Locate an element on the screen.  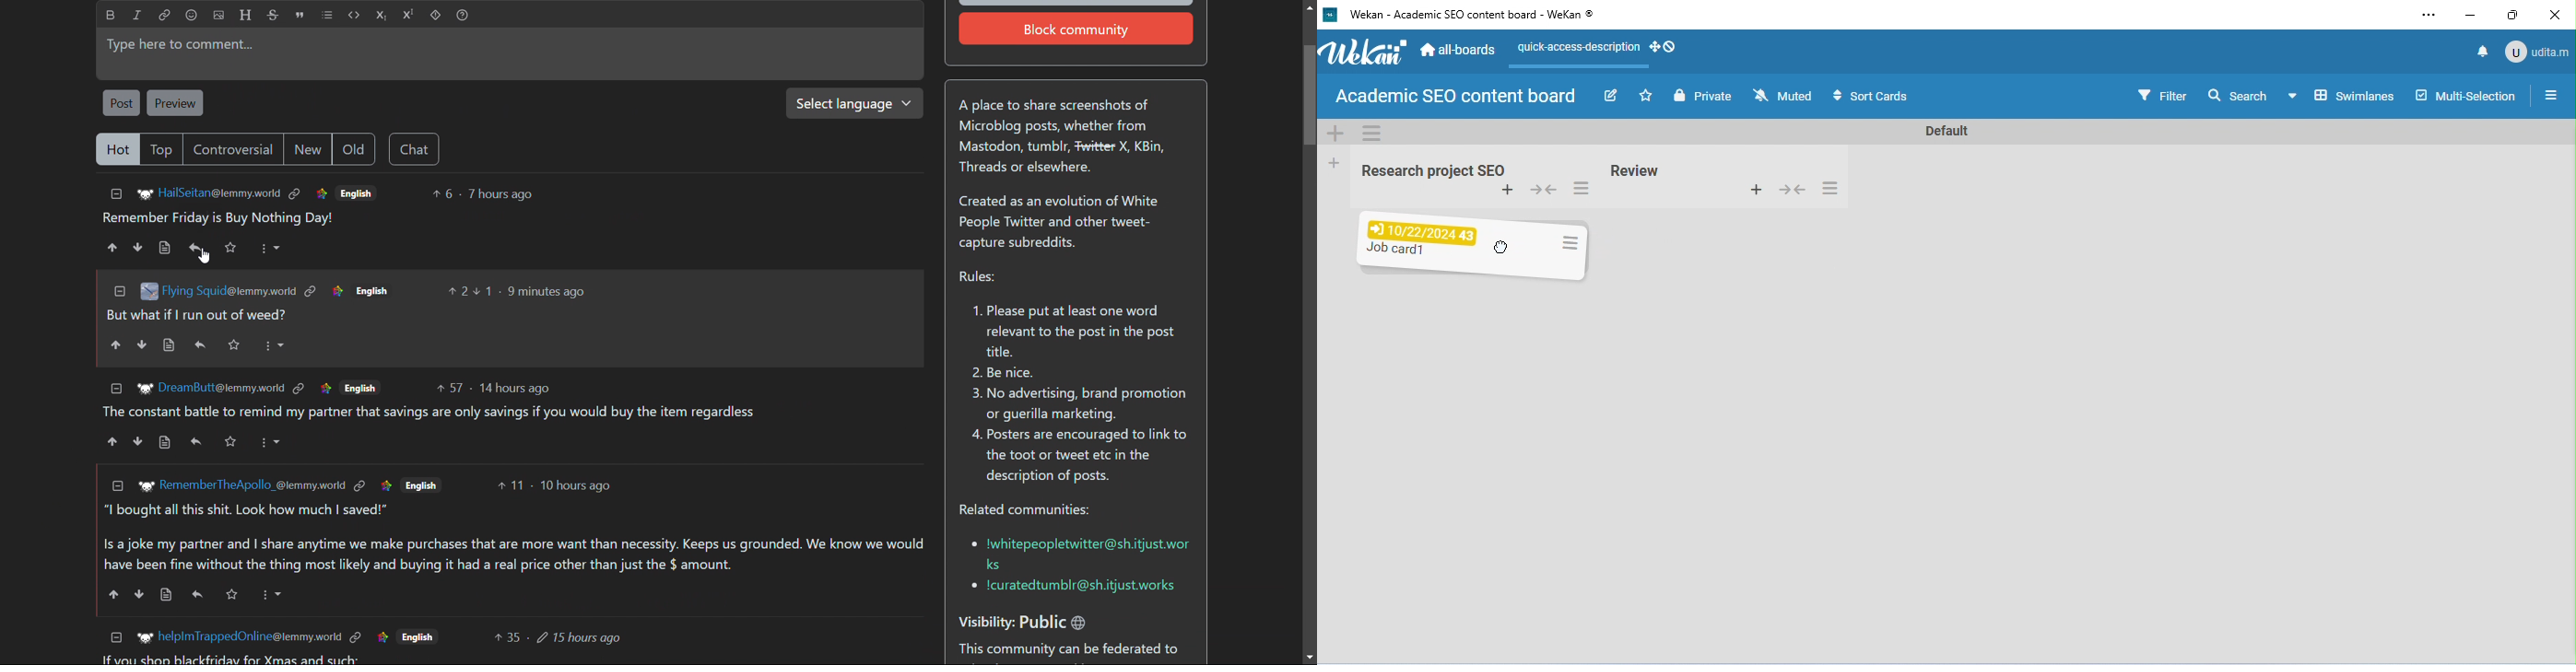
scrollbar is located at coordinates (1308, 328).